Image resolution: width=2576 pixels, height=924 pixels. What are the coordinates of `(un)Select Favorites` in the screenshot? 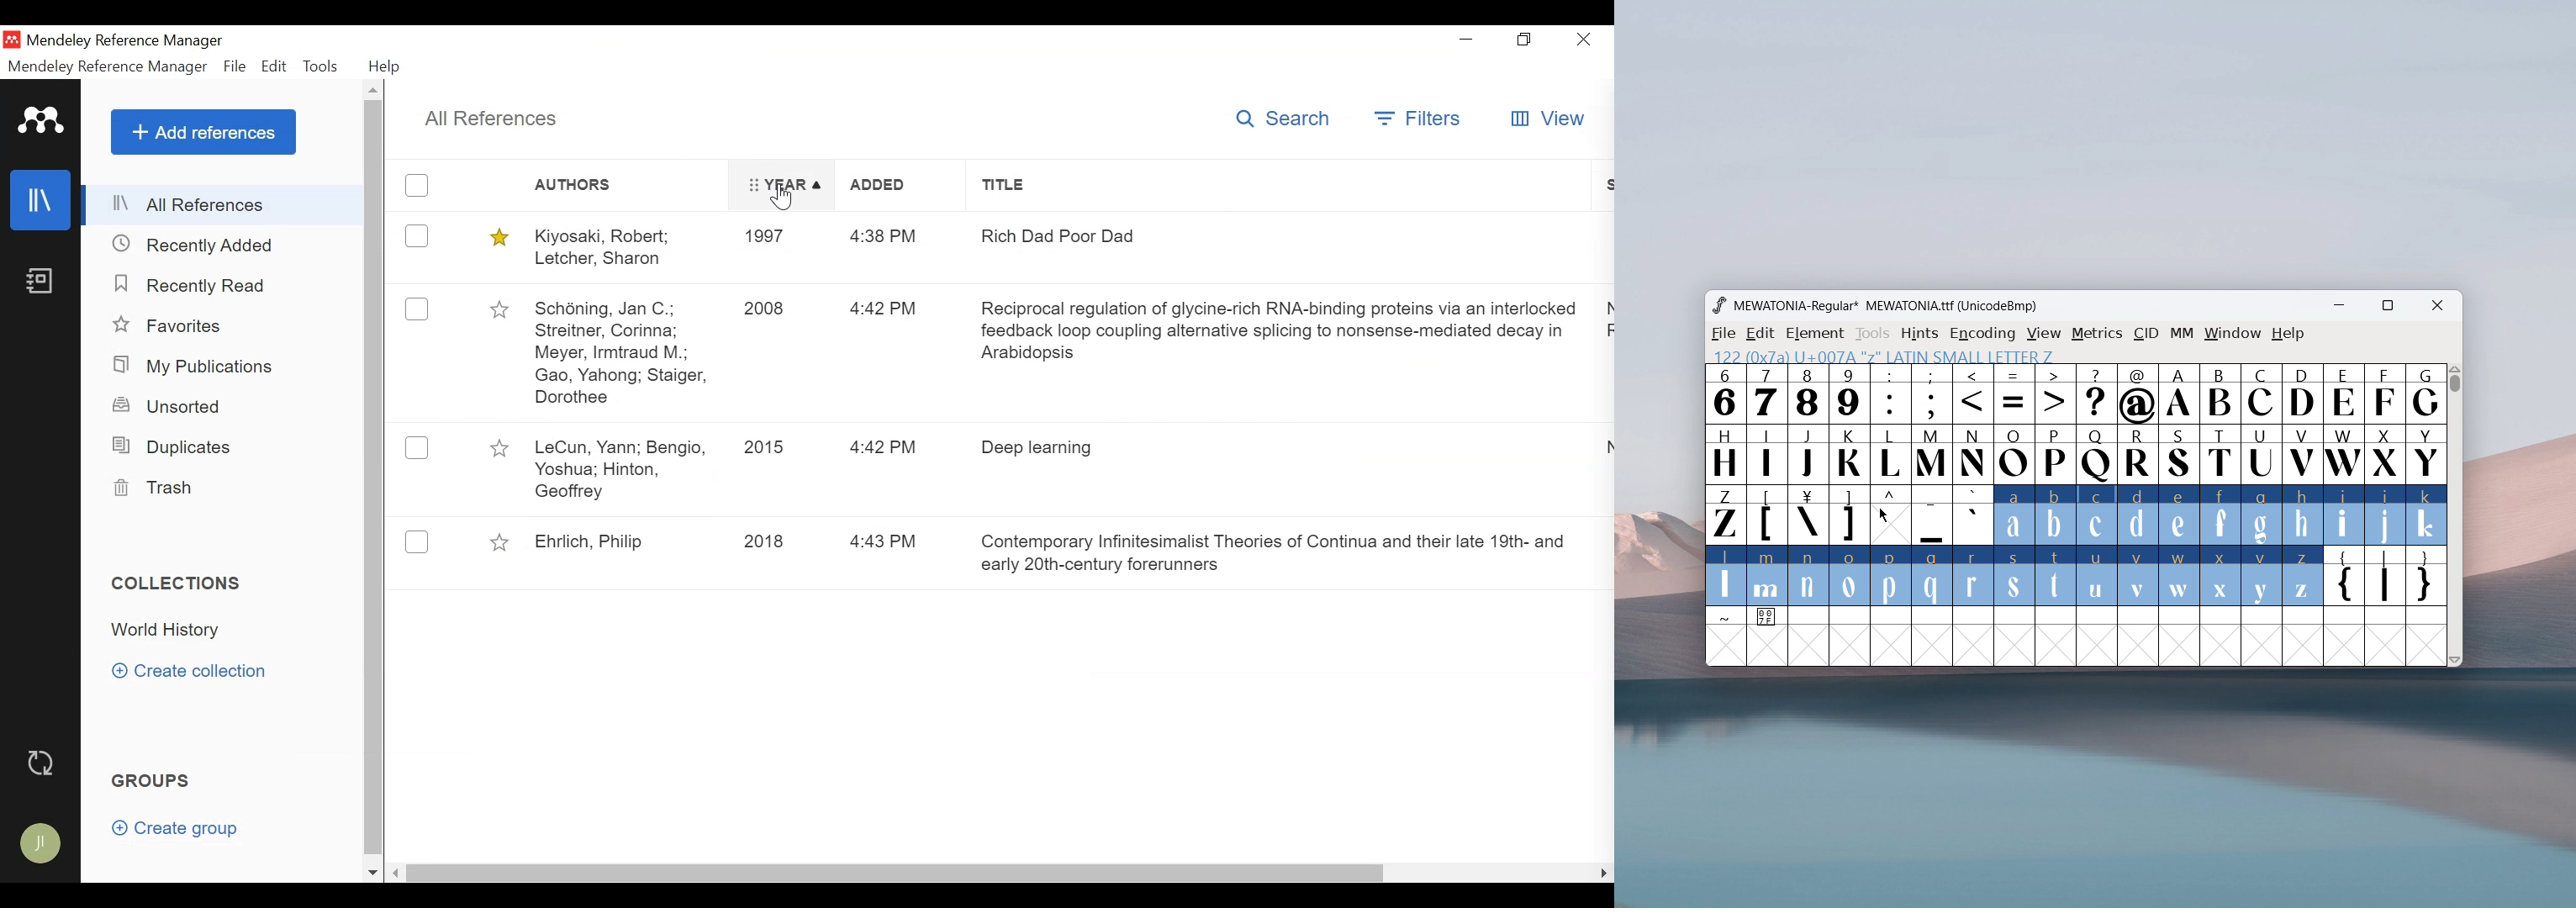 It's located at (500, 237).